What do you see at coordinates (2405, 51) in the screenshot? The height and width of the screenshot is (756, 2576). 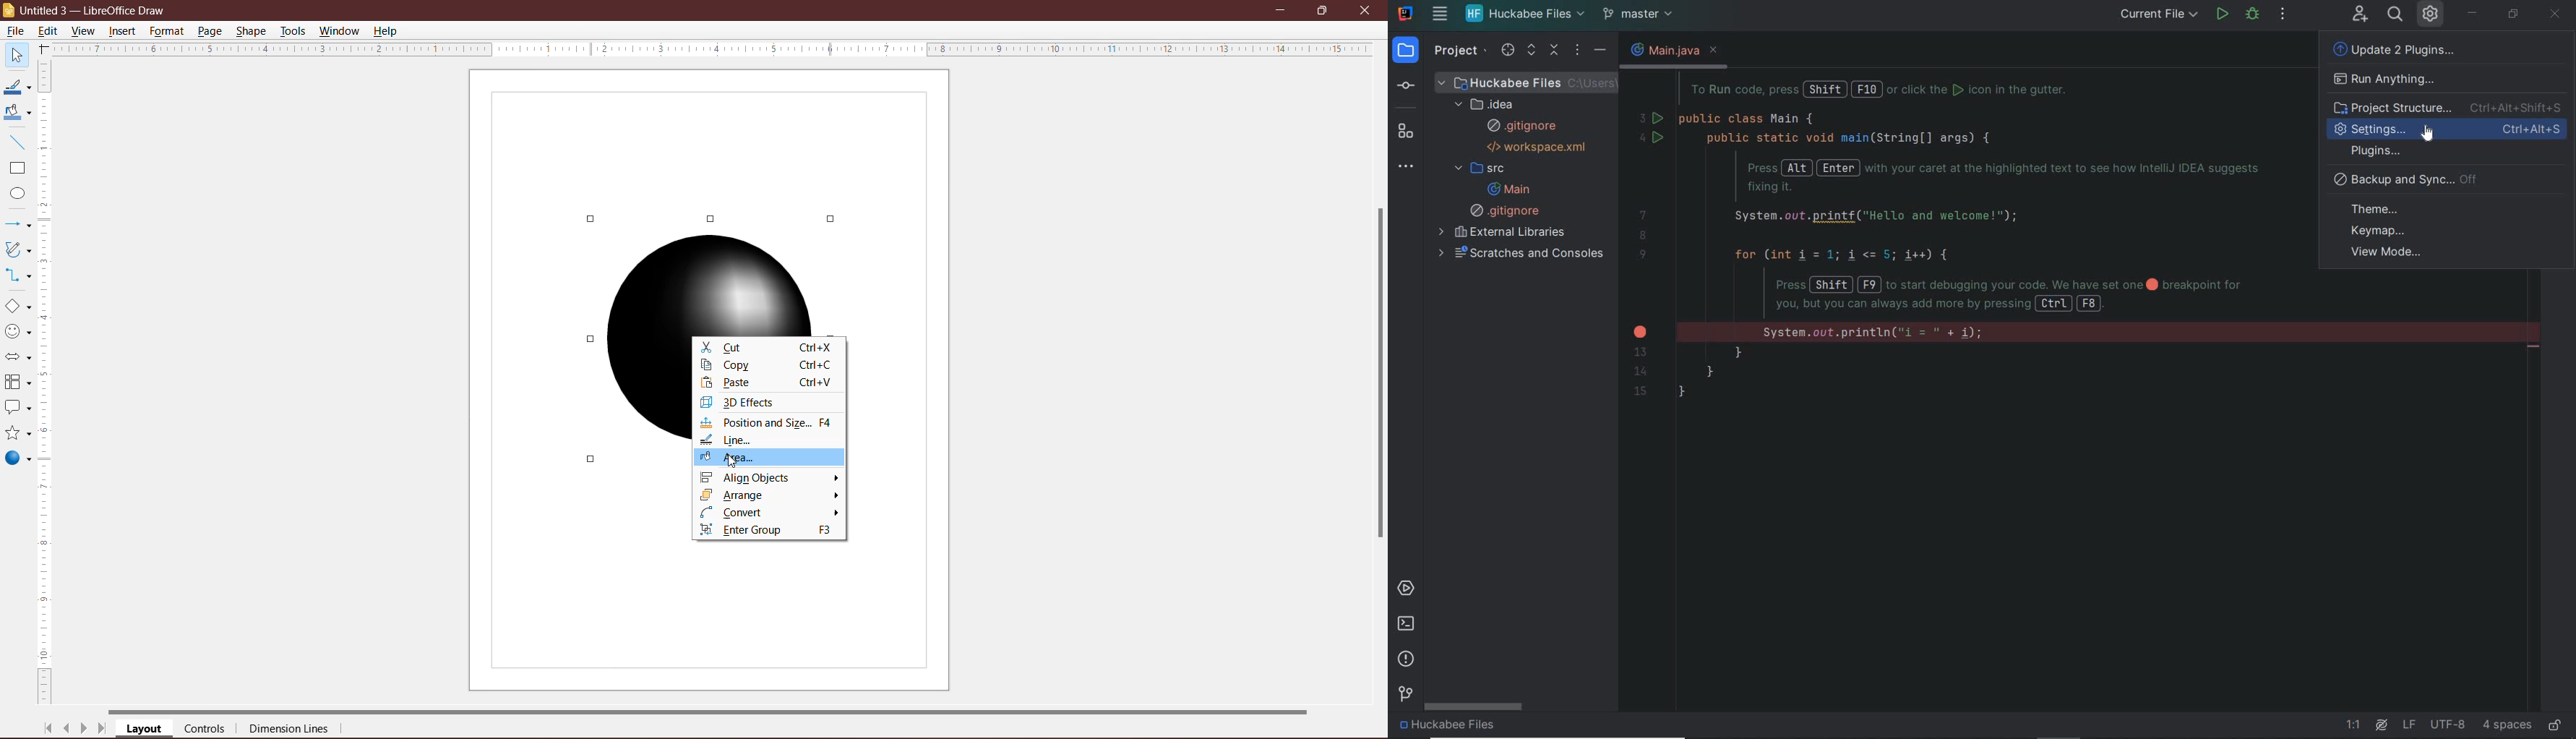 I see `update 2 plugins` at bounding box center [2405, 51].